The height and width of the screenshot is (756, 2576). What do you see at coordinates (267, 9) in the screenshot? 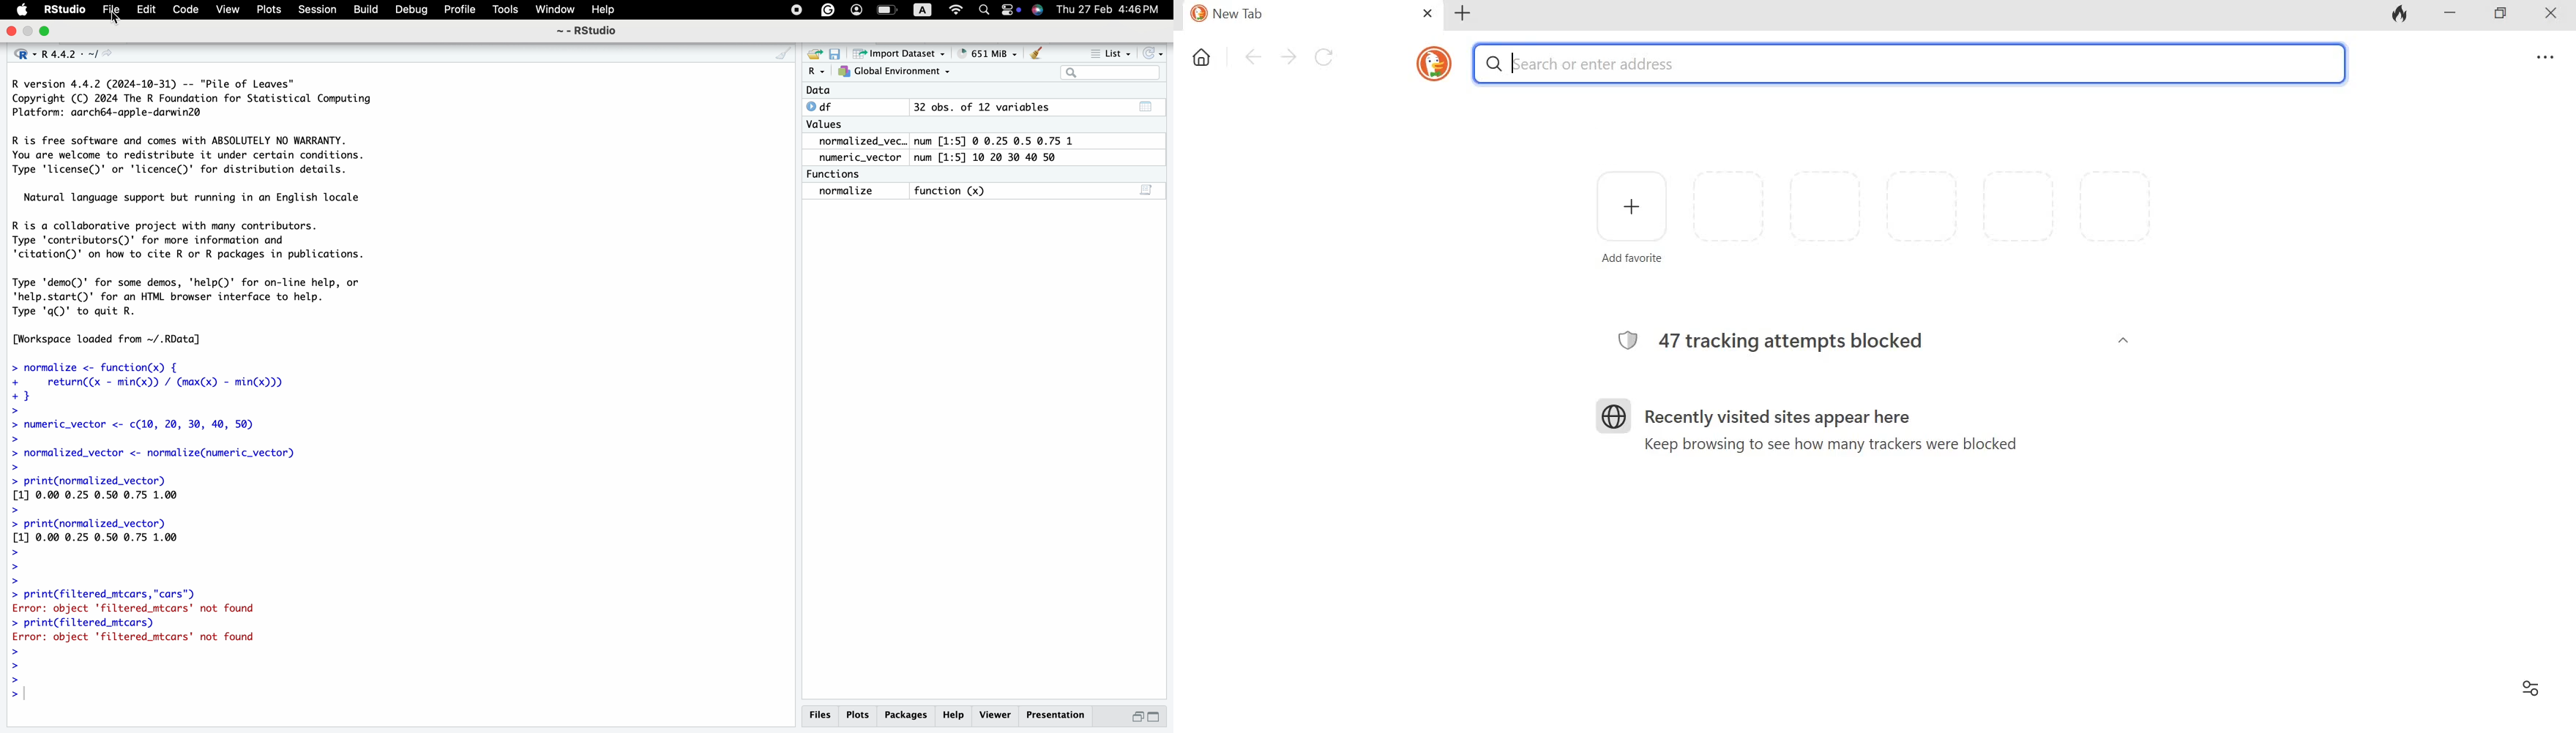
I see `Plots` at bounding box center [267, 9].